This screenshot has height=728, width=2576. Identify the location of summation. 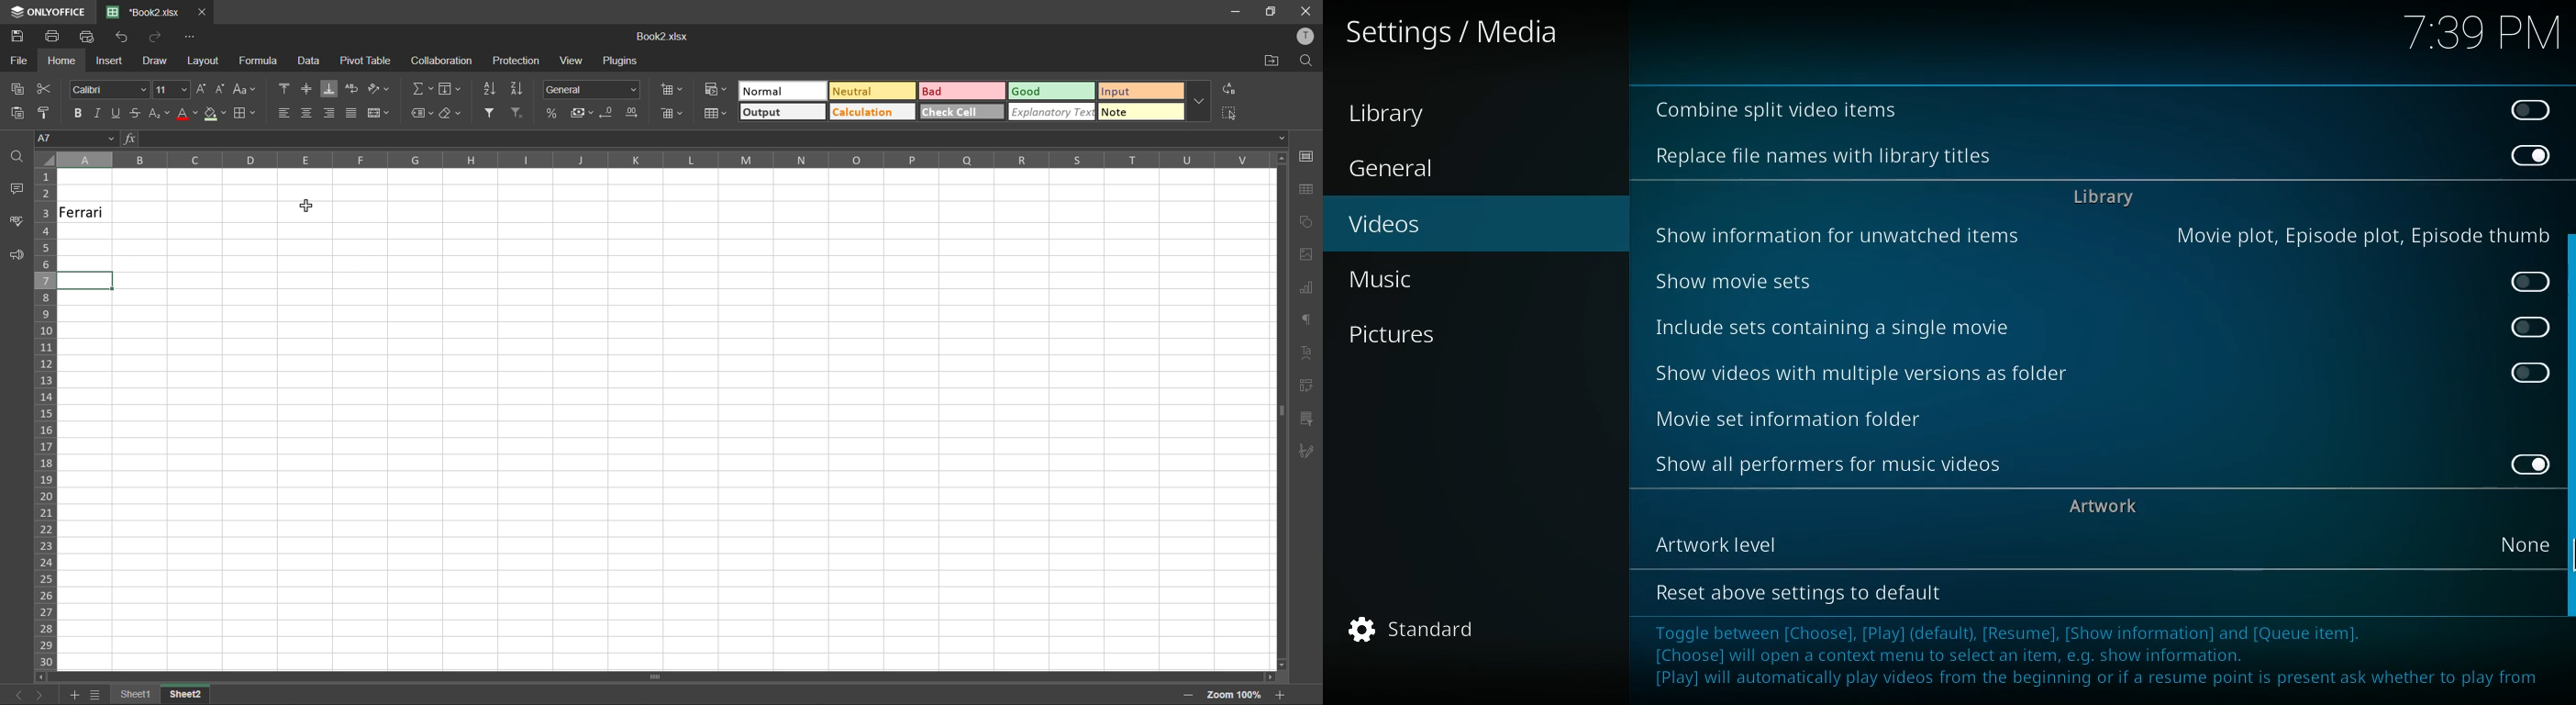
(423, 89).